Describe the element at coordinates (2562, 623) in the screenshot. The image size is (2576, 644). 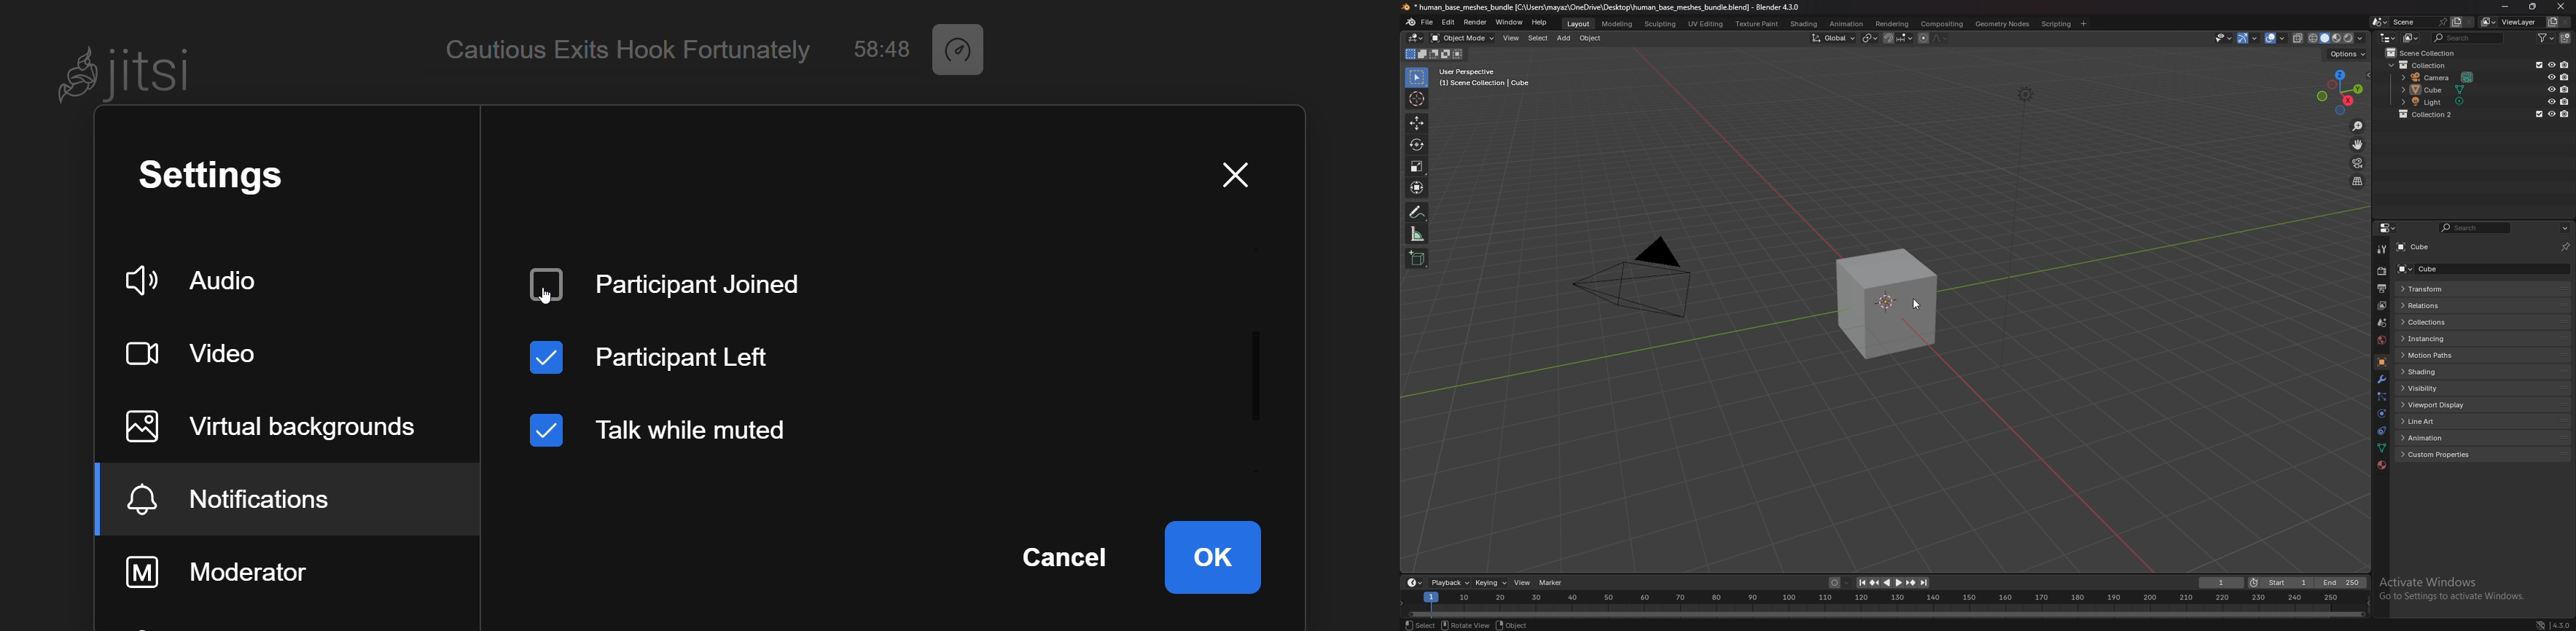
I see `version` at that location.